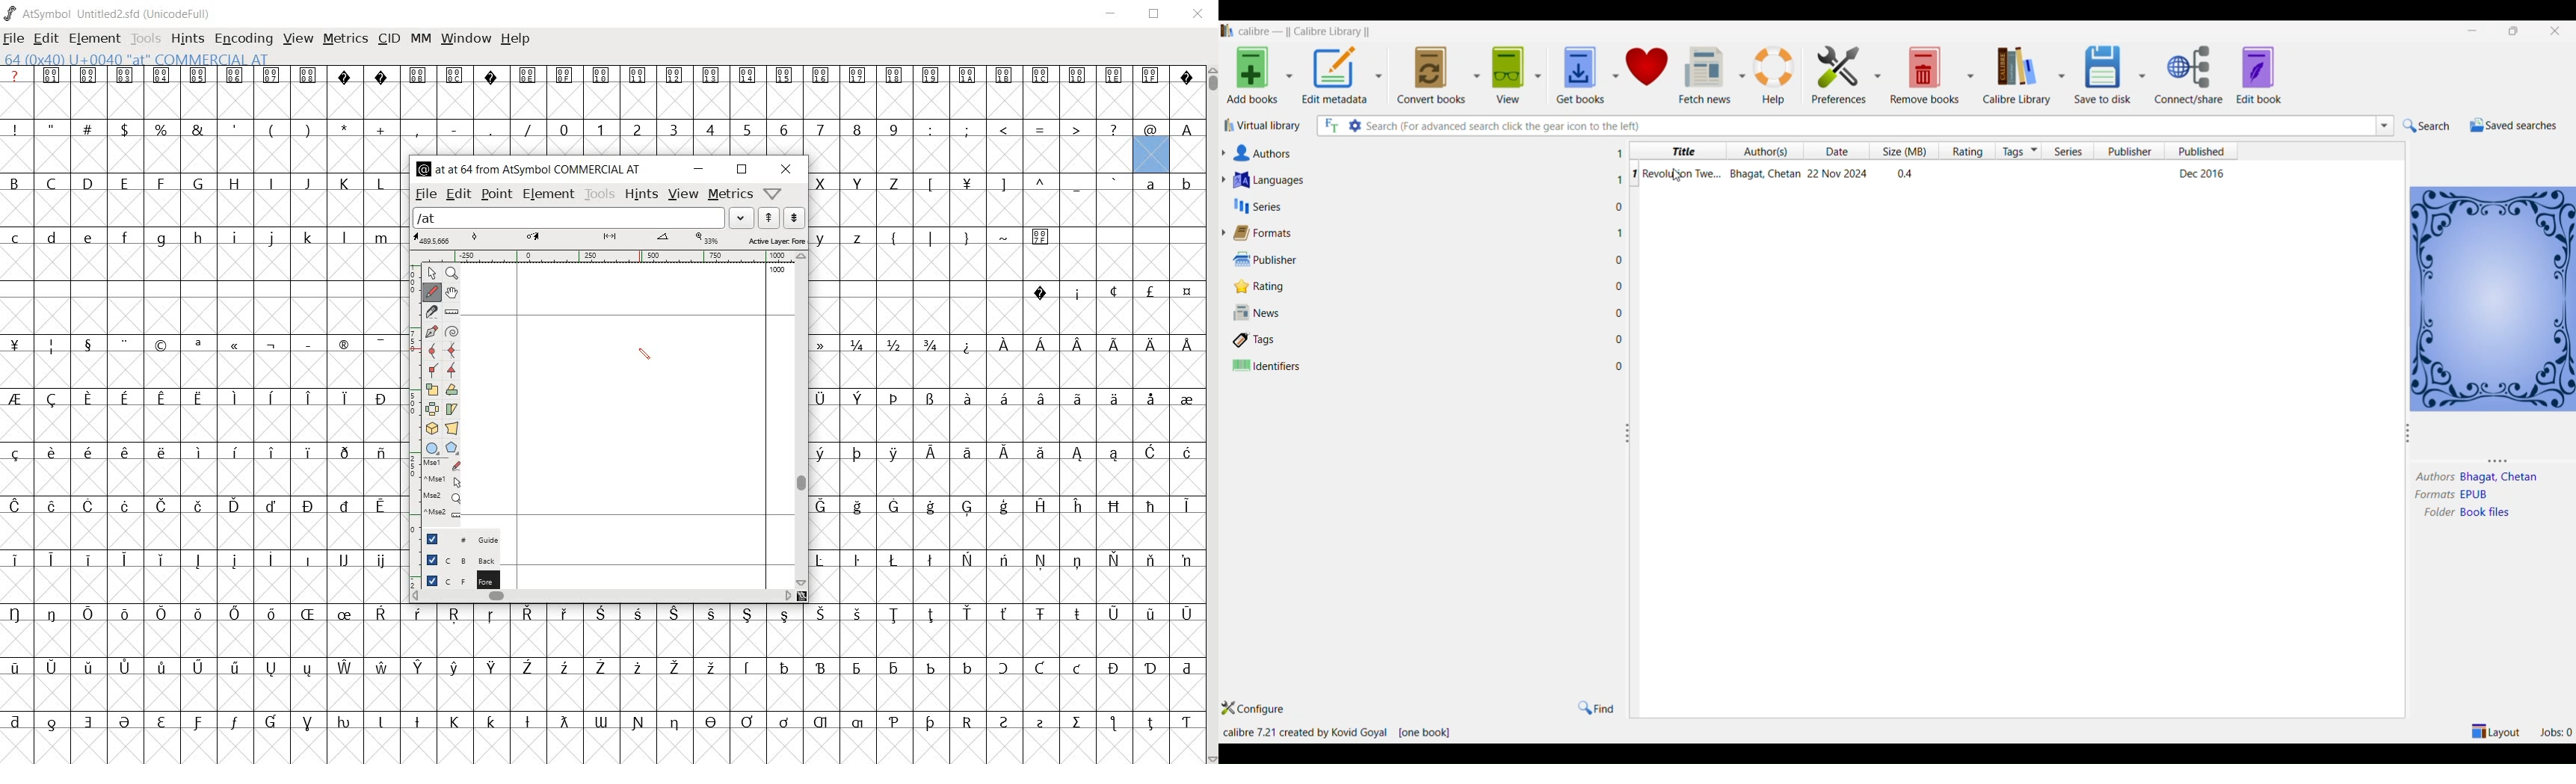 The width and height of the screenshot is (2576, 784). What do you see at coordinates (1901, 151) in the screenshot?
I see `size` at bounding box center [1901, 151].